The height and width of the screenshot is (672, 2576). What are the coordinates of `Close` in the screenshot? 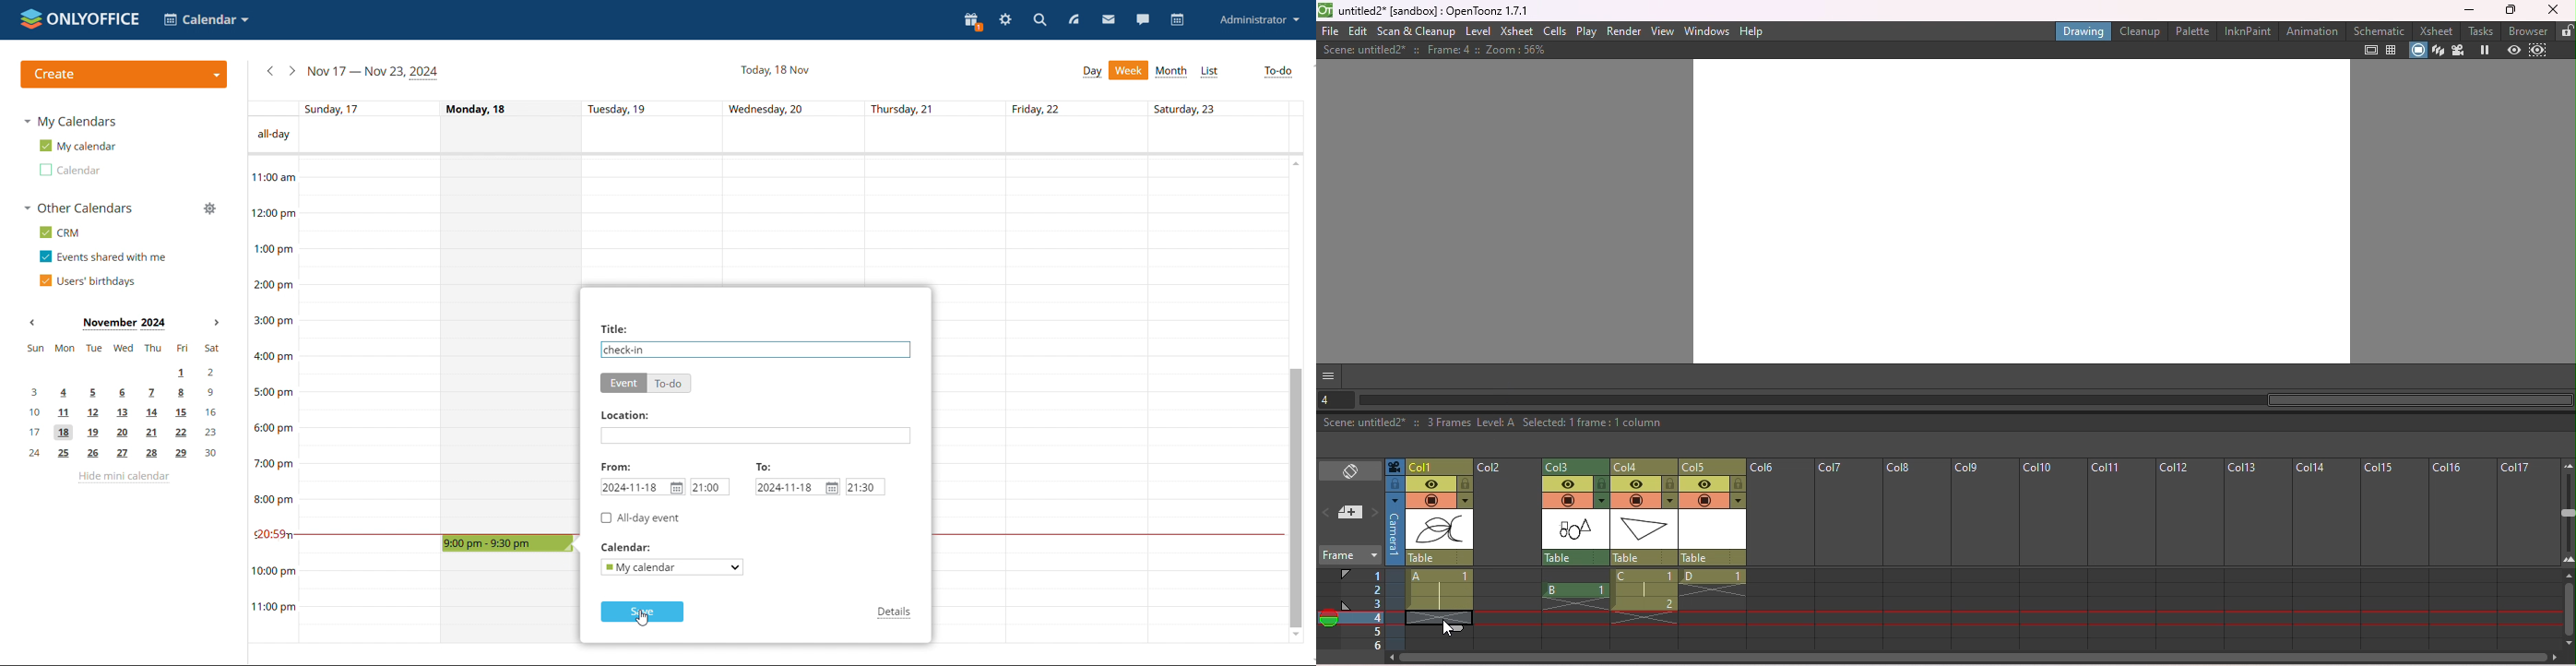 It's located at (2553, 9).